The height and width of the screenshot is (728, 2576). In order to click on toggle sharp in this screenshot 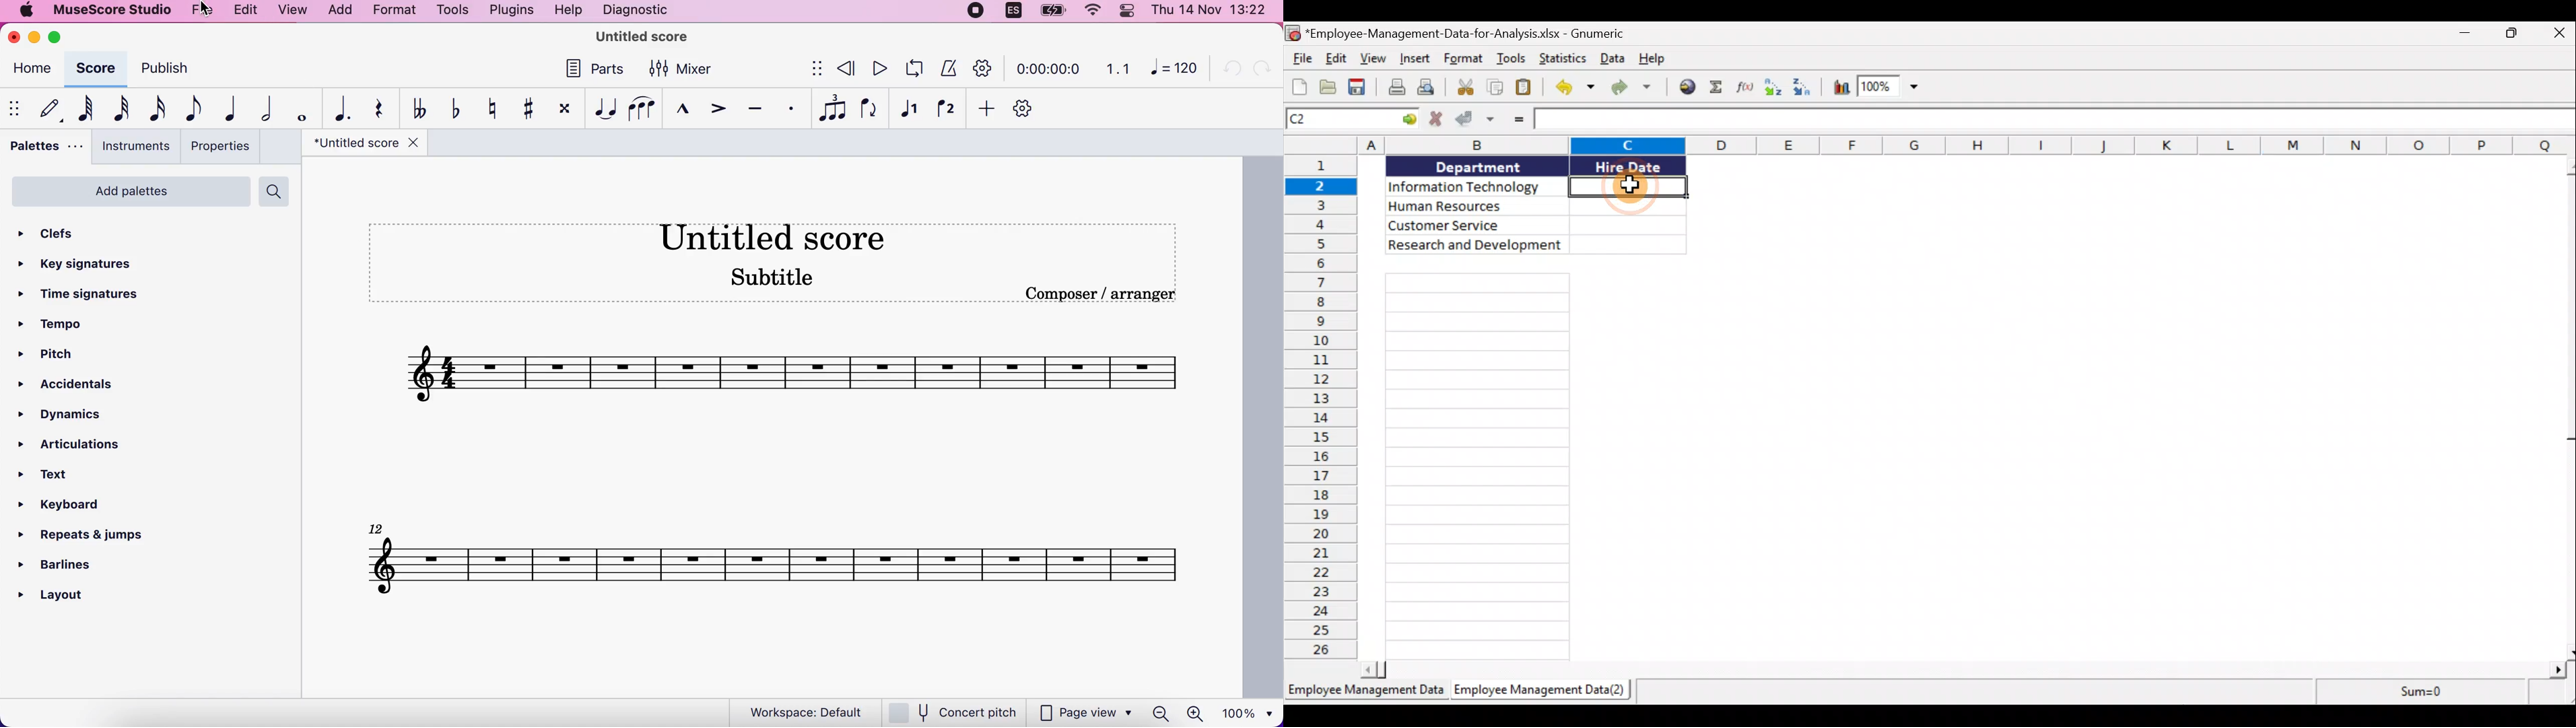, I will do `click(526, 108)`.